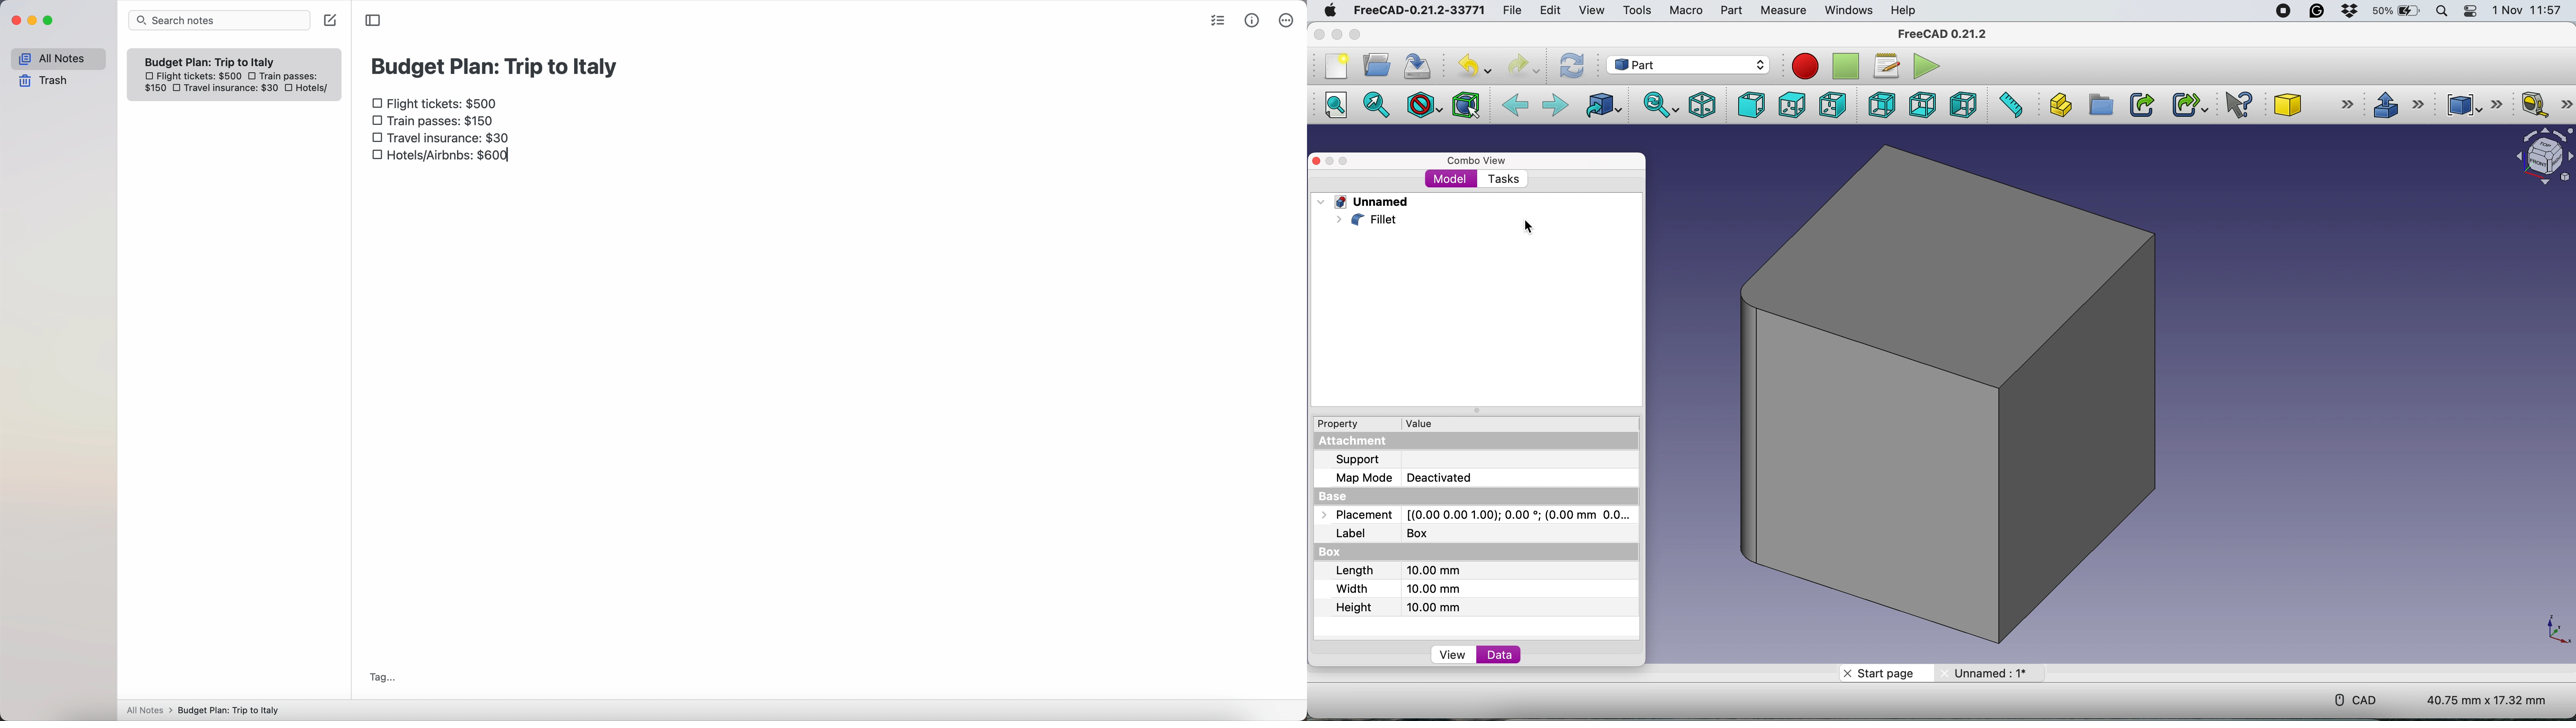  Describe the element at coordinates (1962, 104) in the screenshot. I see `left` at that location.